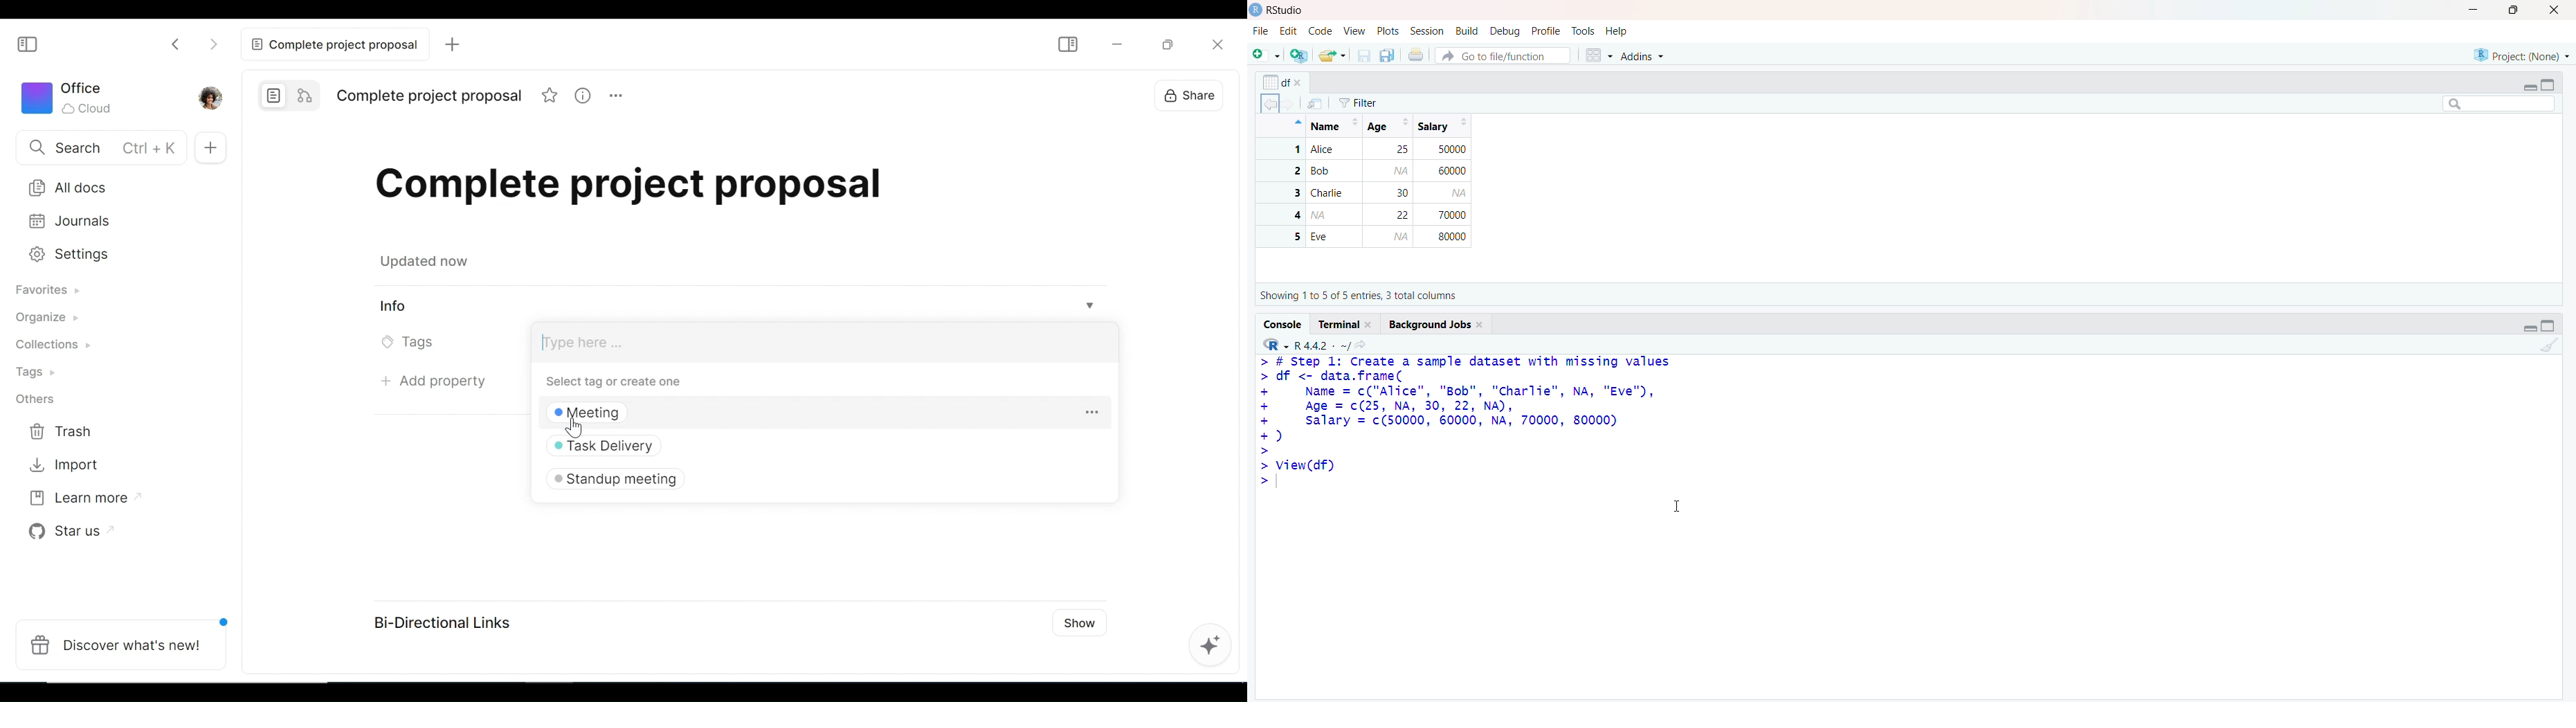 This screenshot has width=2576, height=728. Describe the element at coordinates (1618, 31) in the screenshot. I see `Help` at that location.